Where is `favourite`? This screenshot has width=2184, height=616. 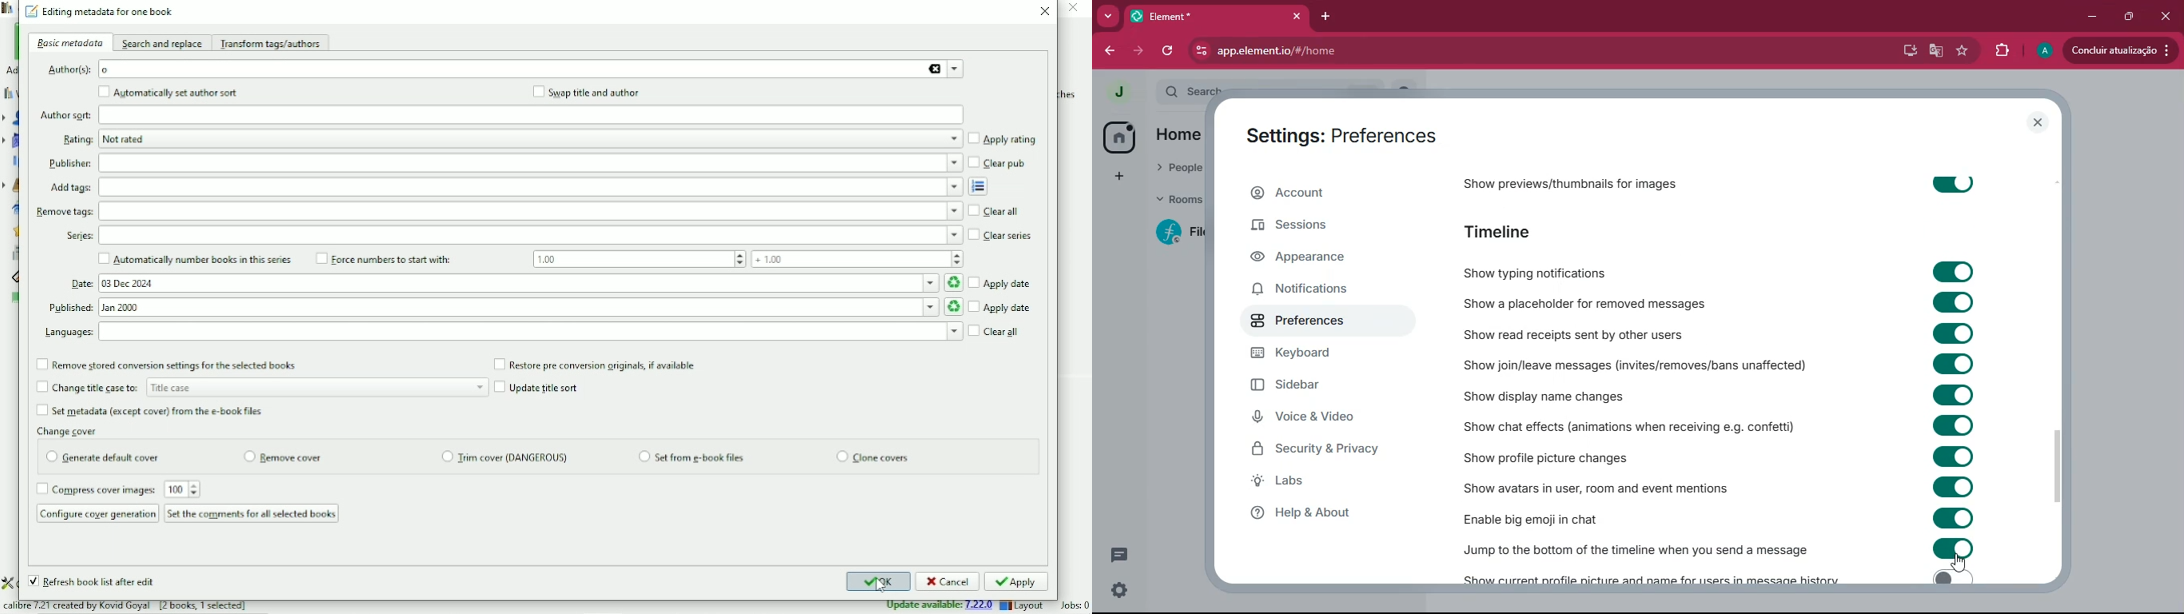 favourite is located at coordinates (1963, 51).